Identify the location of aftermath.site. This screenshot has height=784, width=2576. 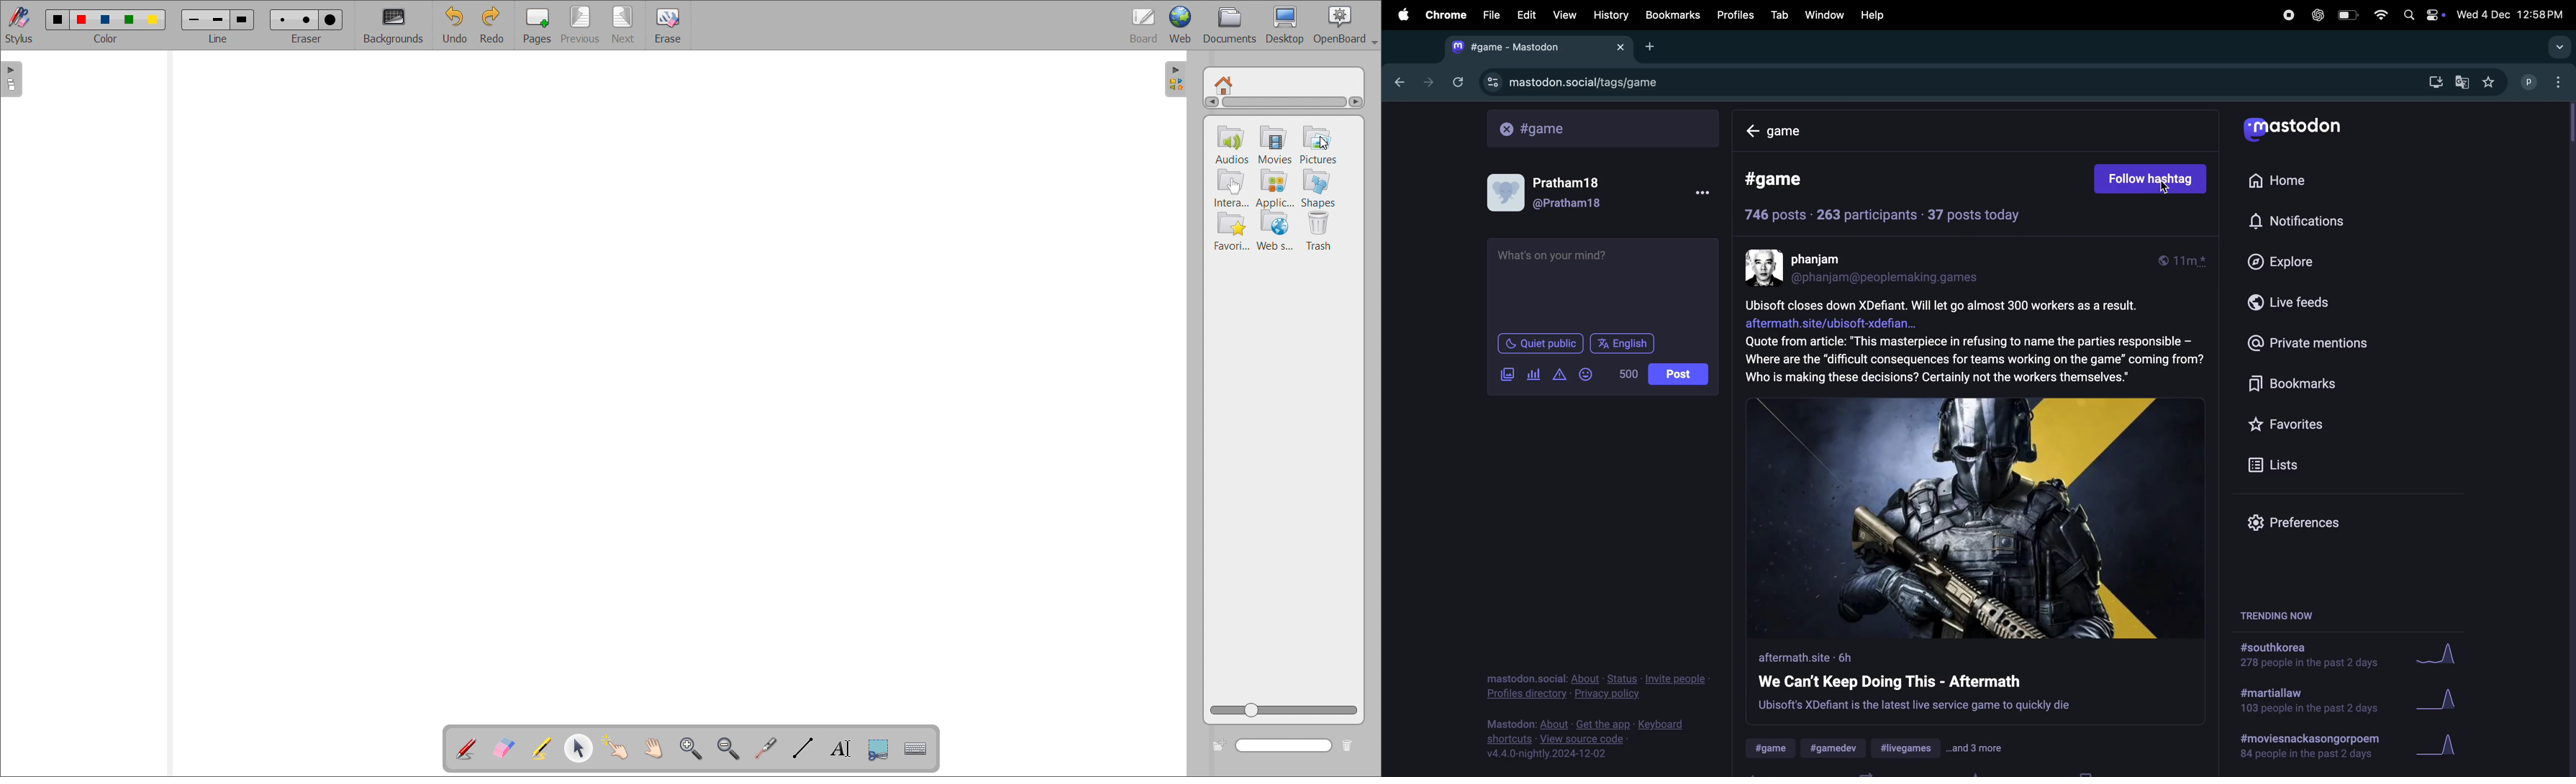
(1811, 658).